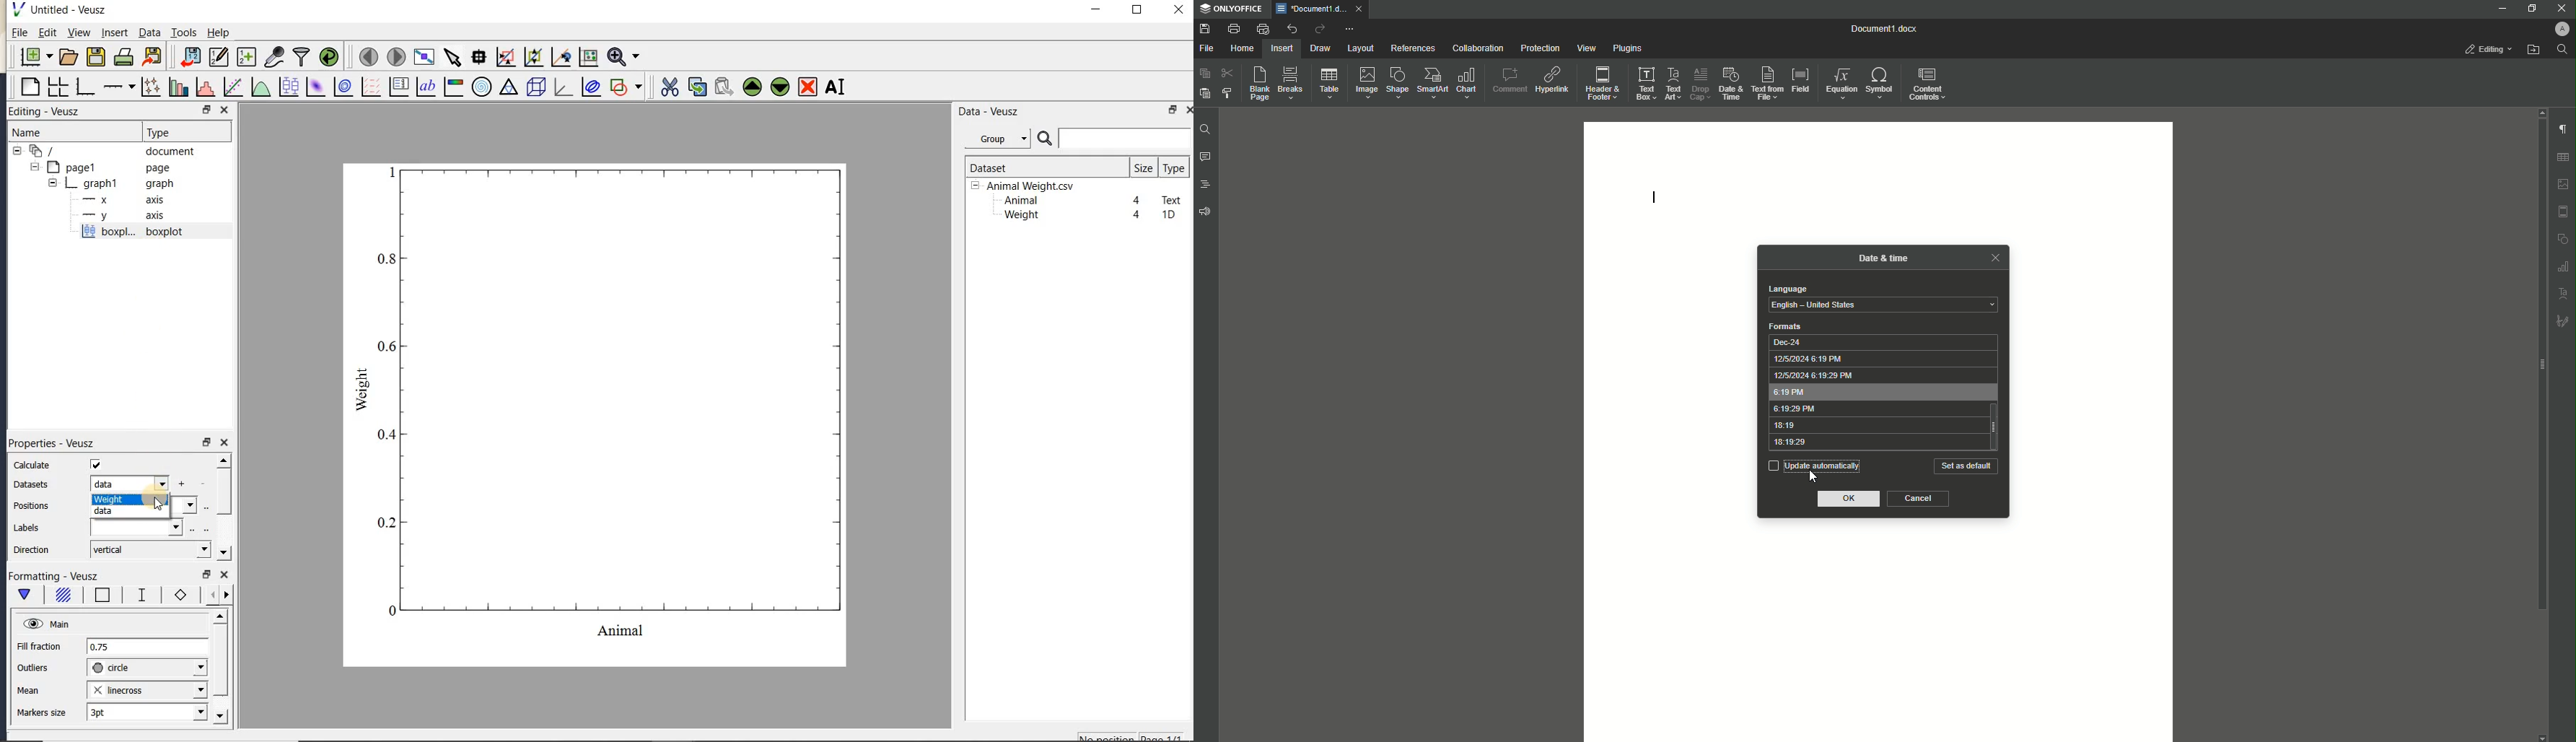  I want to click on Cursor, so click(1814, 476).